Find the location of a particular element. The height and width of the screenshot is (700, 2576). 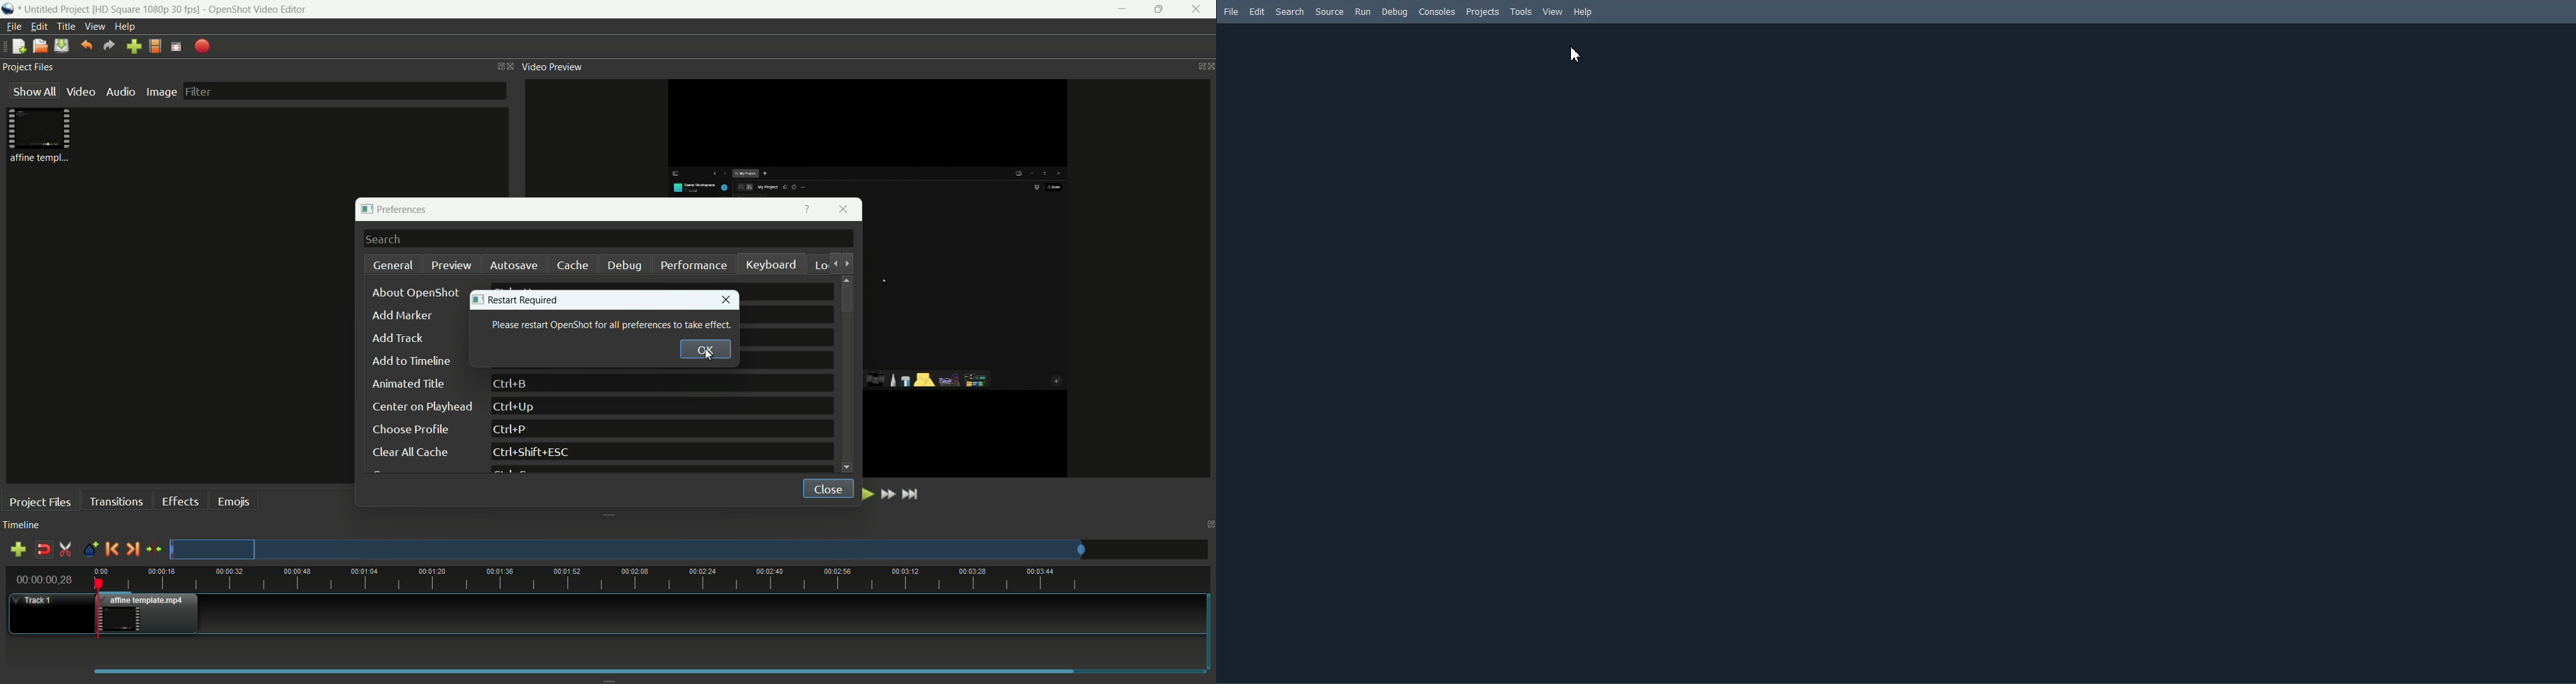

clear all cache is located at coordinates (409, 453).